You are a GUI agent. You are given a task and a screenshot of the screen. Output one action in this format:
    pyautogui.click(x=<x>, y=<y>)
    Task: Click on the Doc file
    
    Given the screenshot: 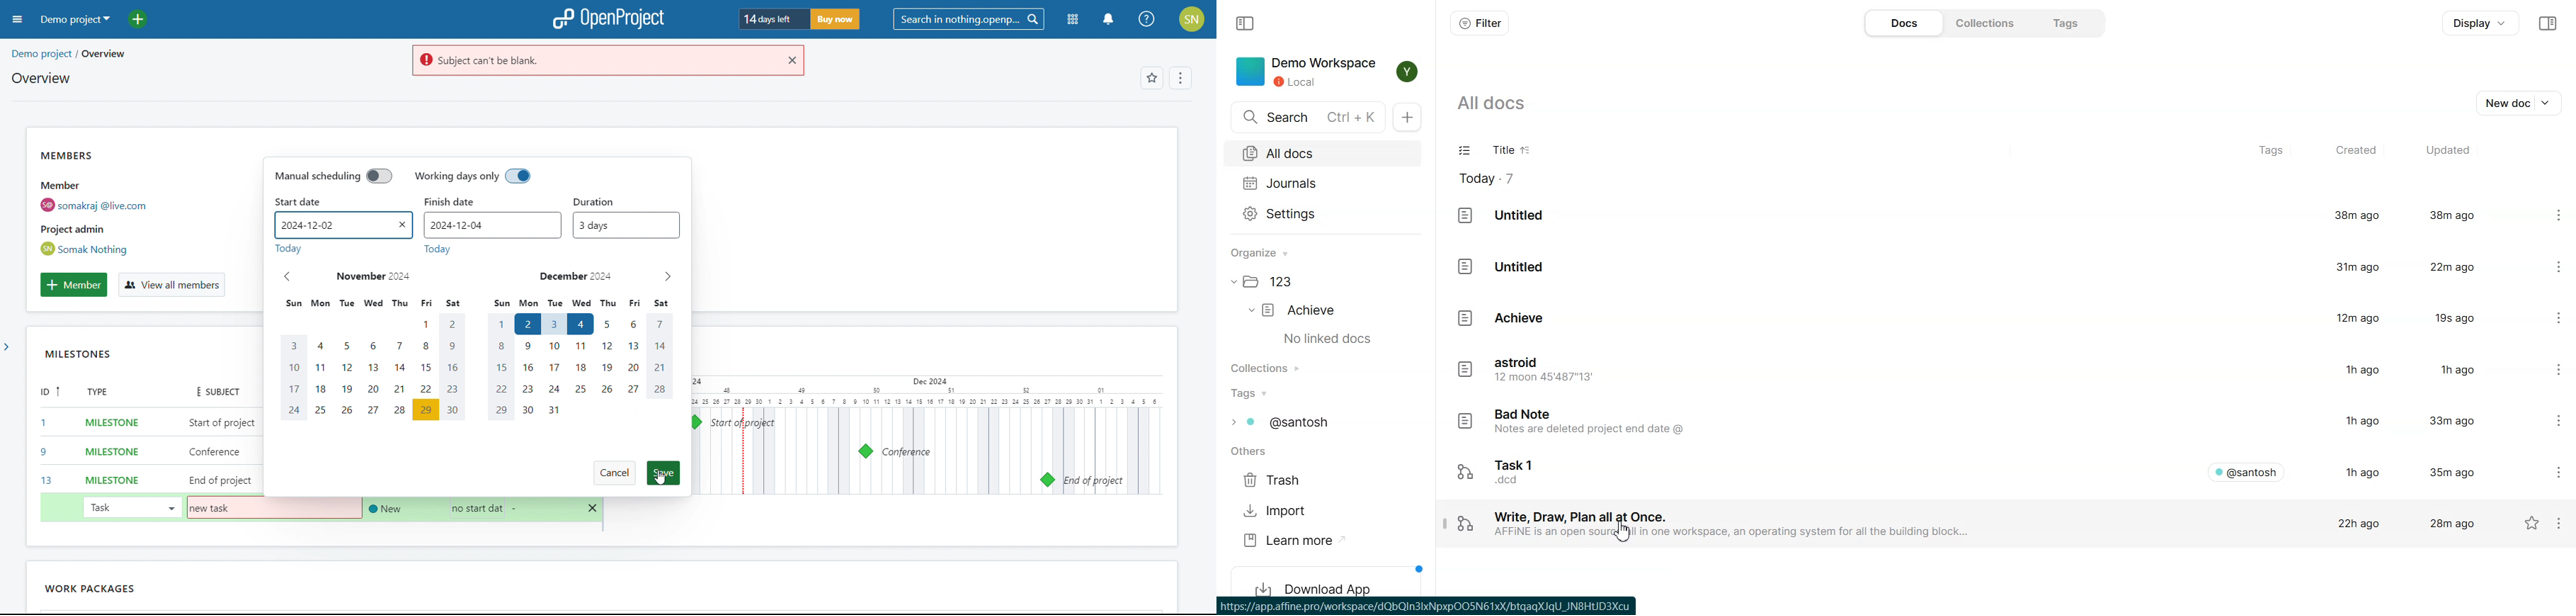 What is the action you would take?
    pyautogui.click(x=1977, y=371)
    